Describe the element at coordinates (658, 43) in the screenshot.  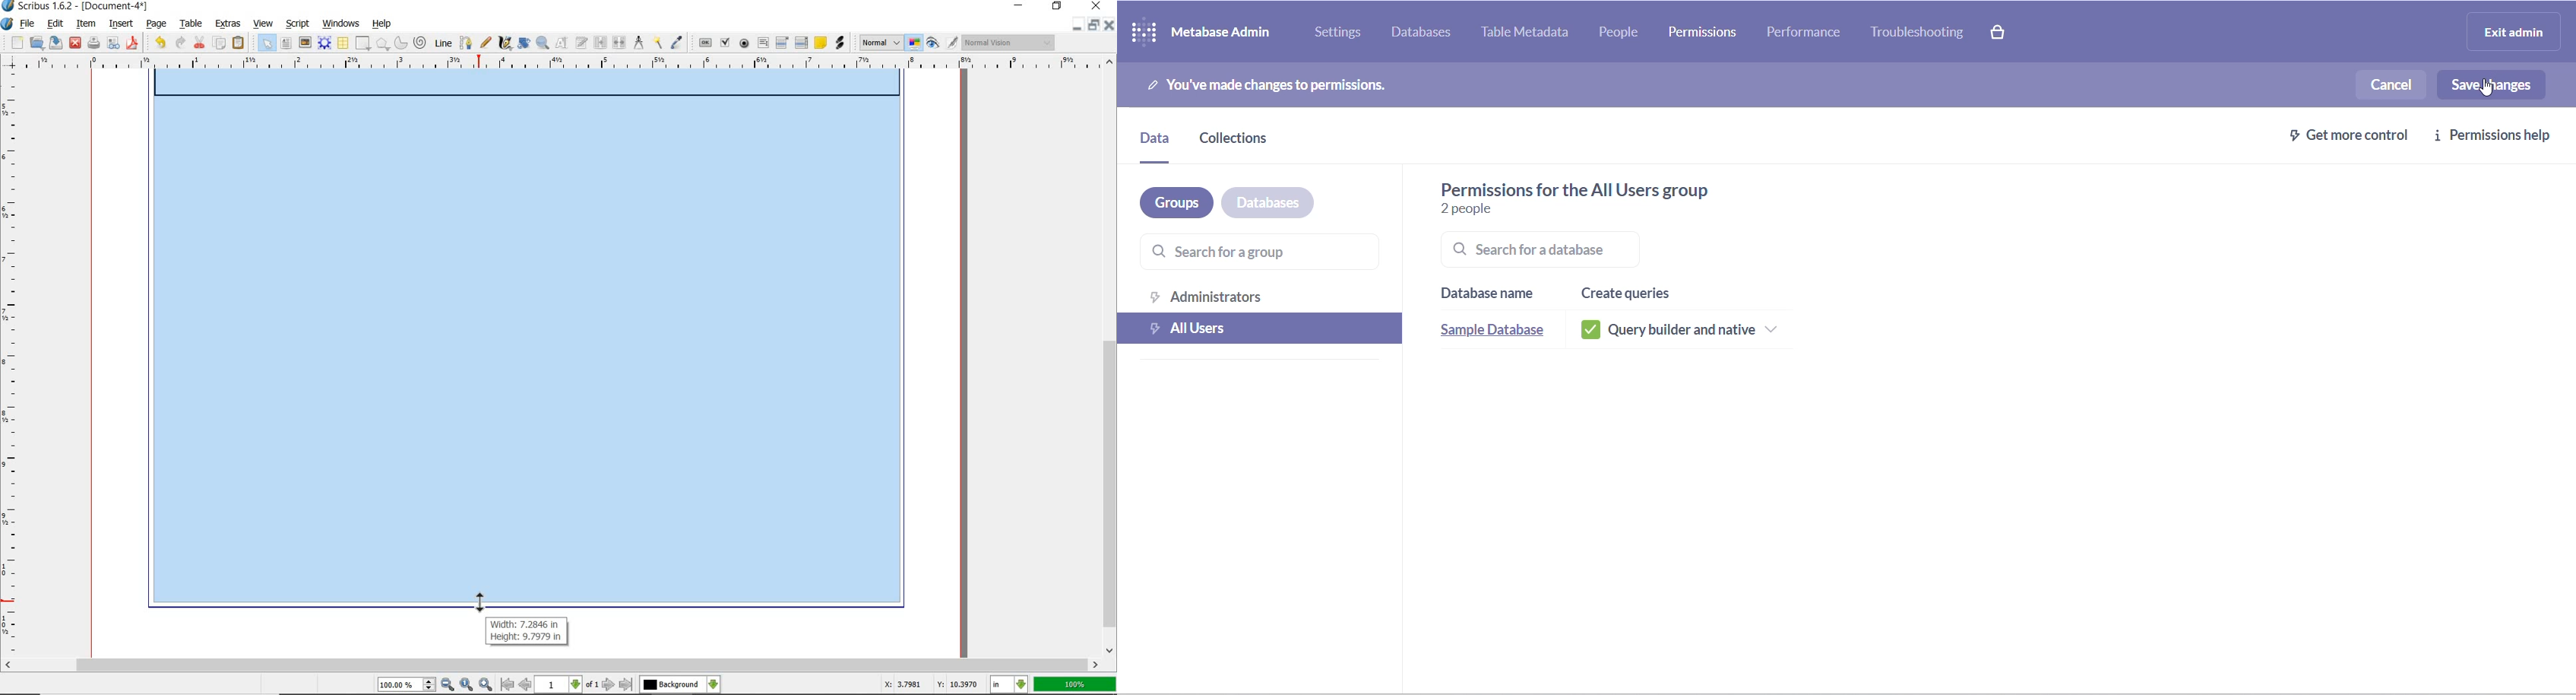
I see `copy item properties` at that location.